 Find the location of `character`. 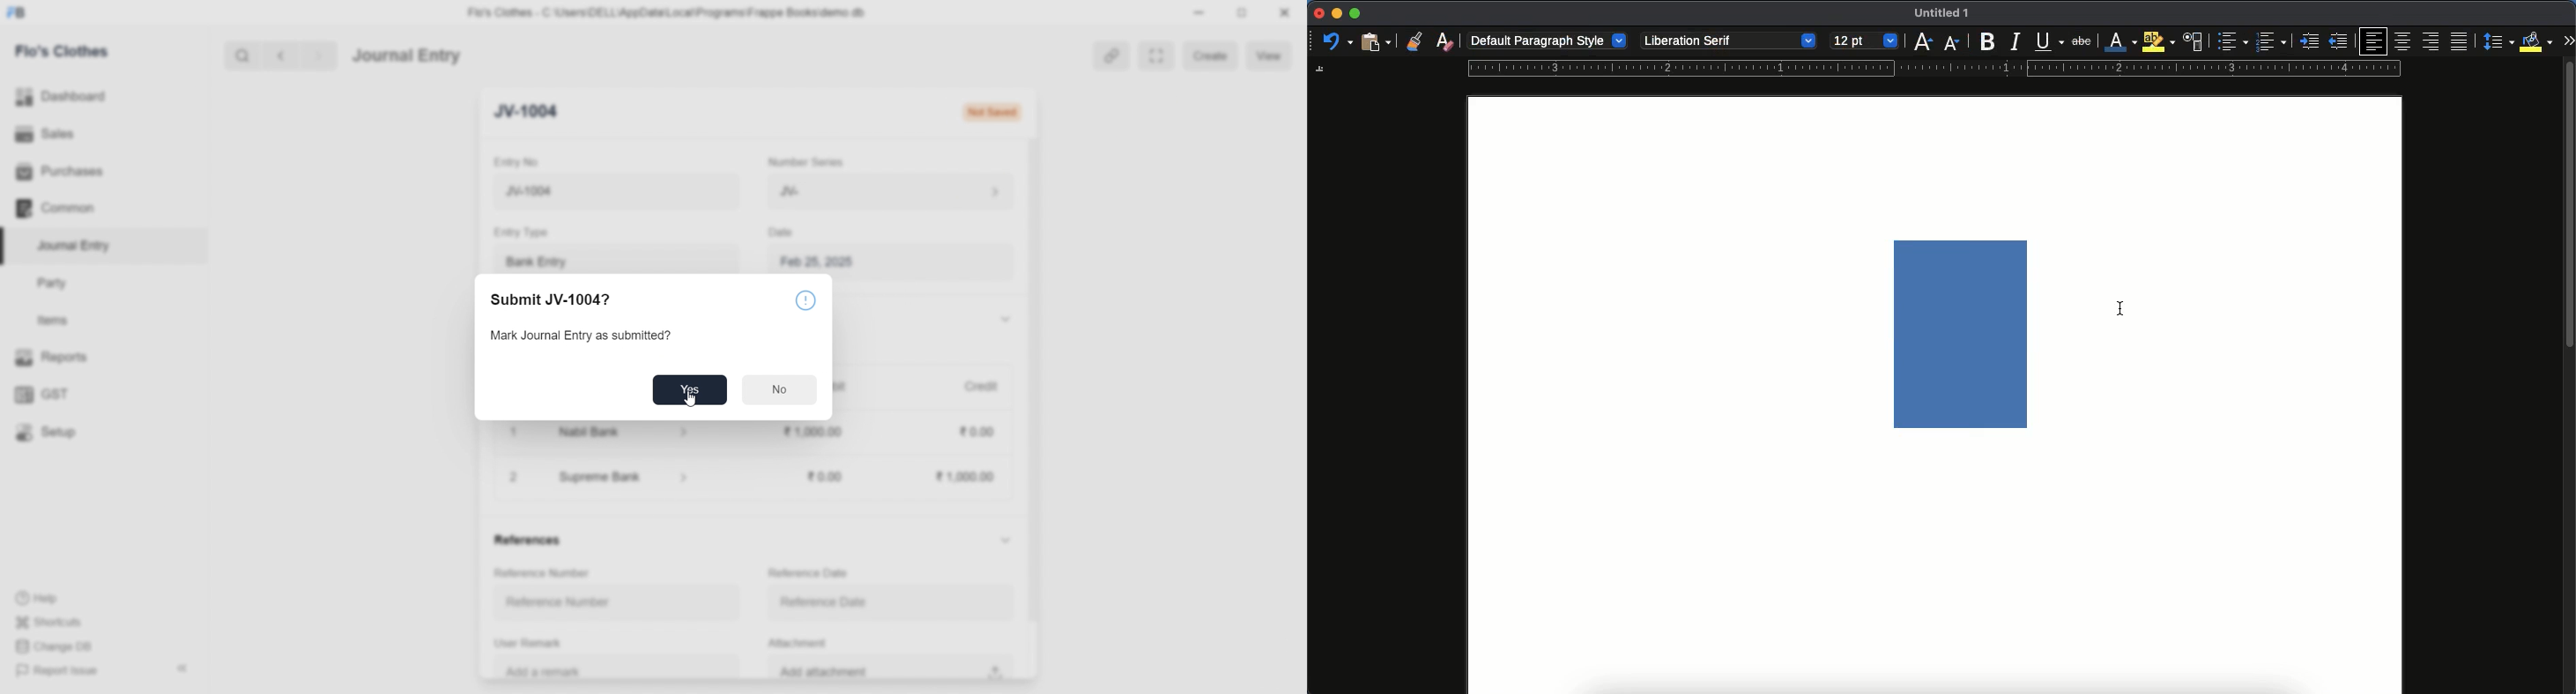

character is located at coordinates (2192, 42).